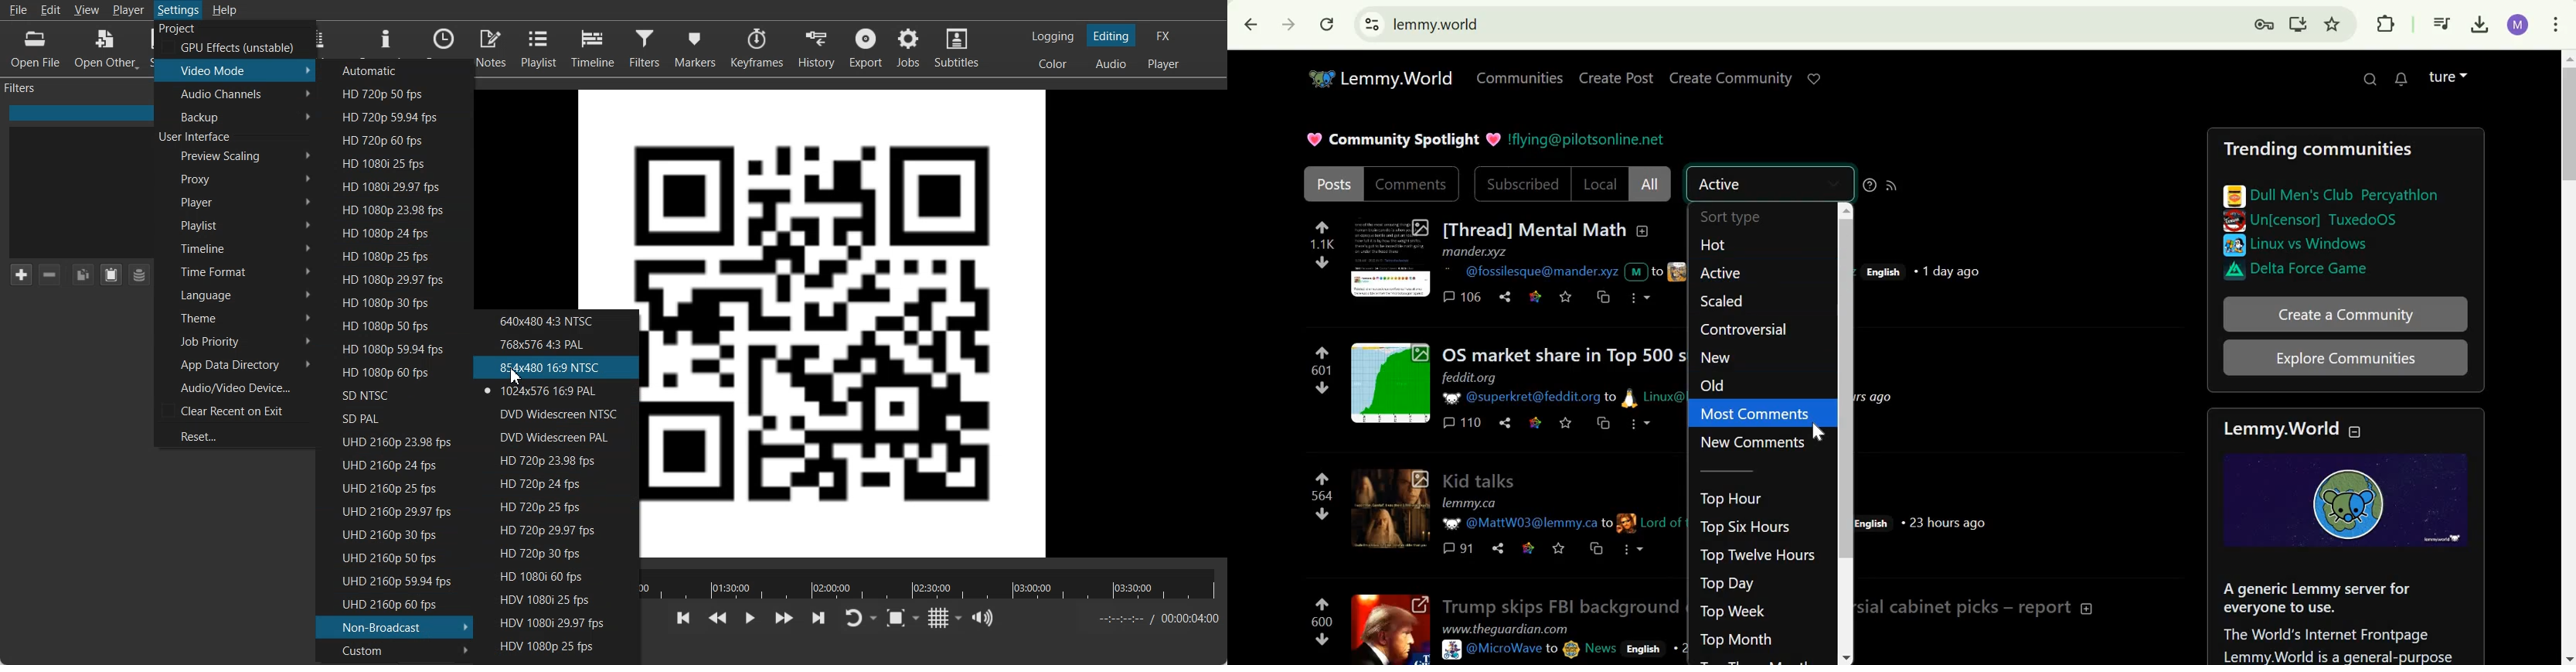 The height and width of the screenshot is (672, 2576). What do you see at coordinates (236, 156) in the screenshot?
I see `Preview Scaling` at bounding box center [236, 156].